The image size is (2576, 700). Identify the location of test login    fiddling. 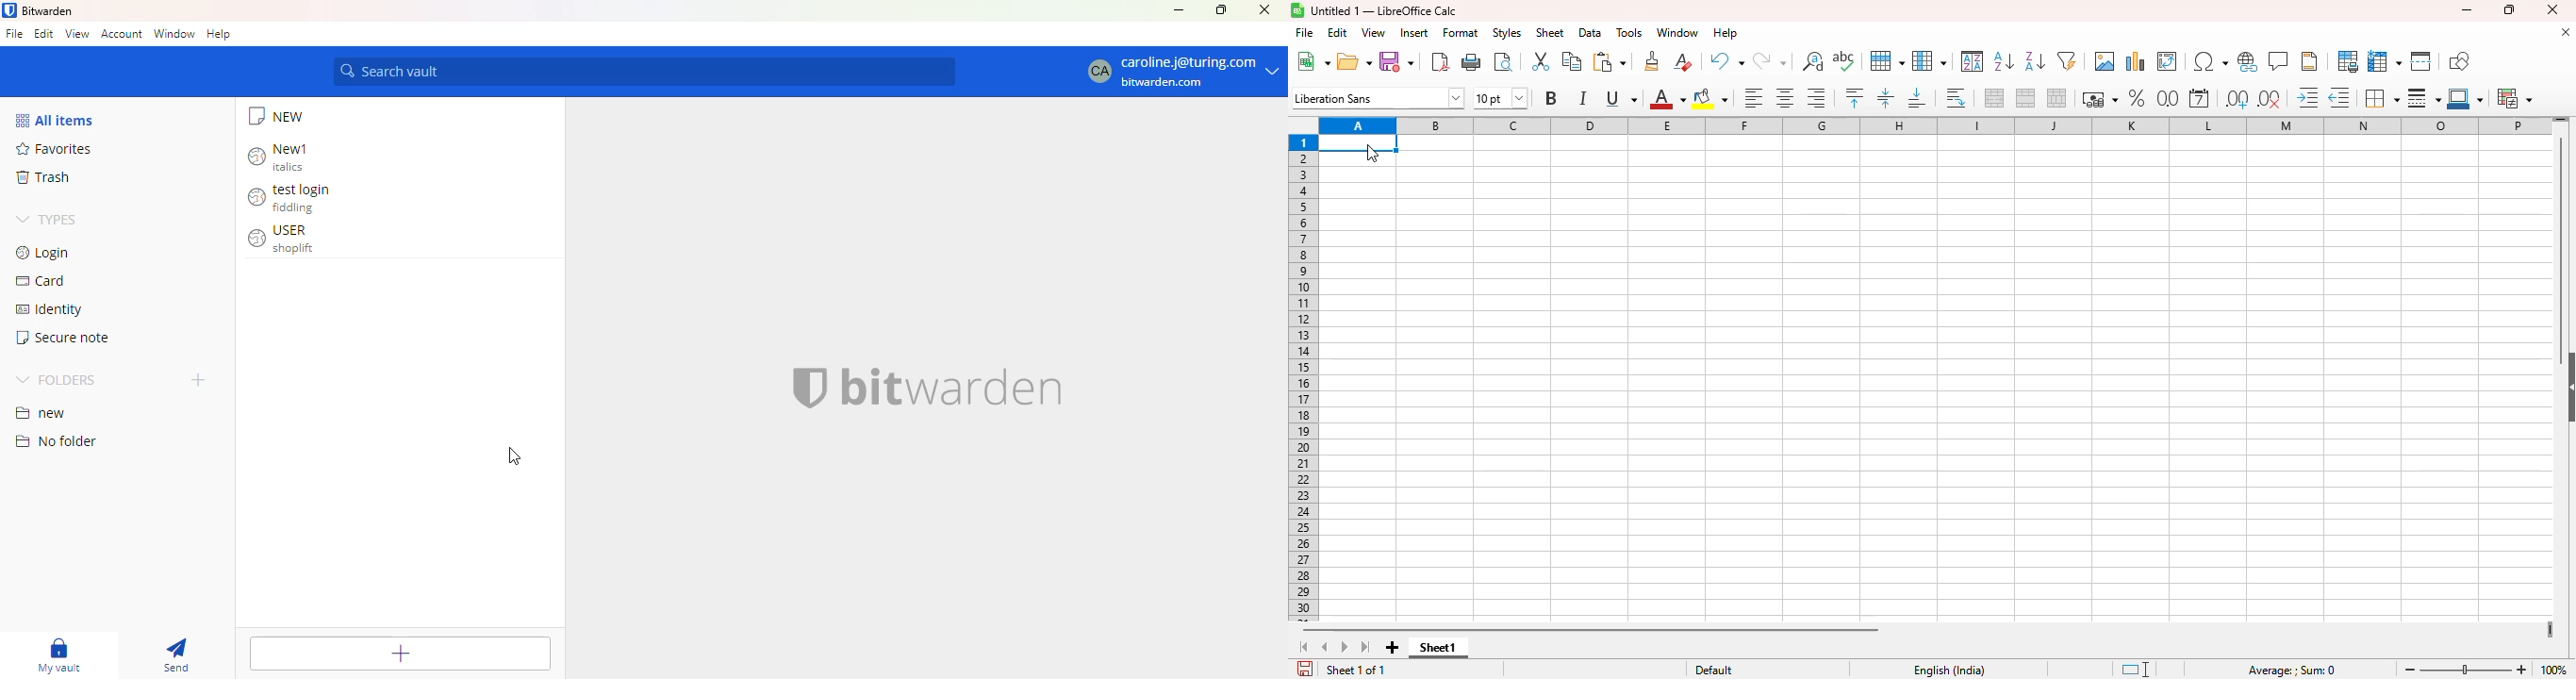
(293, 199).